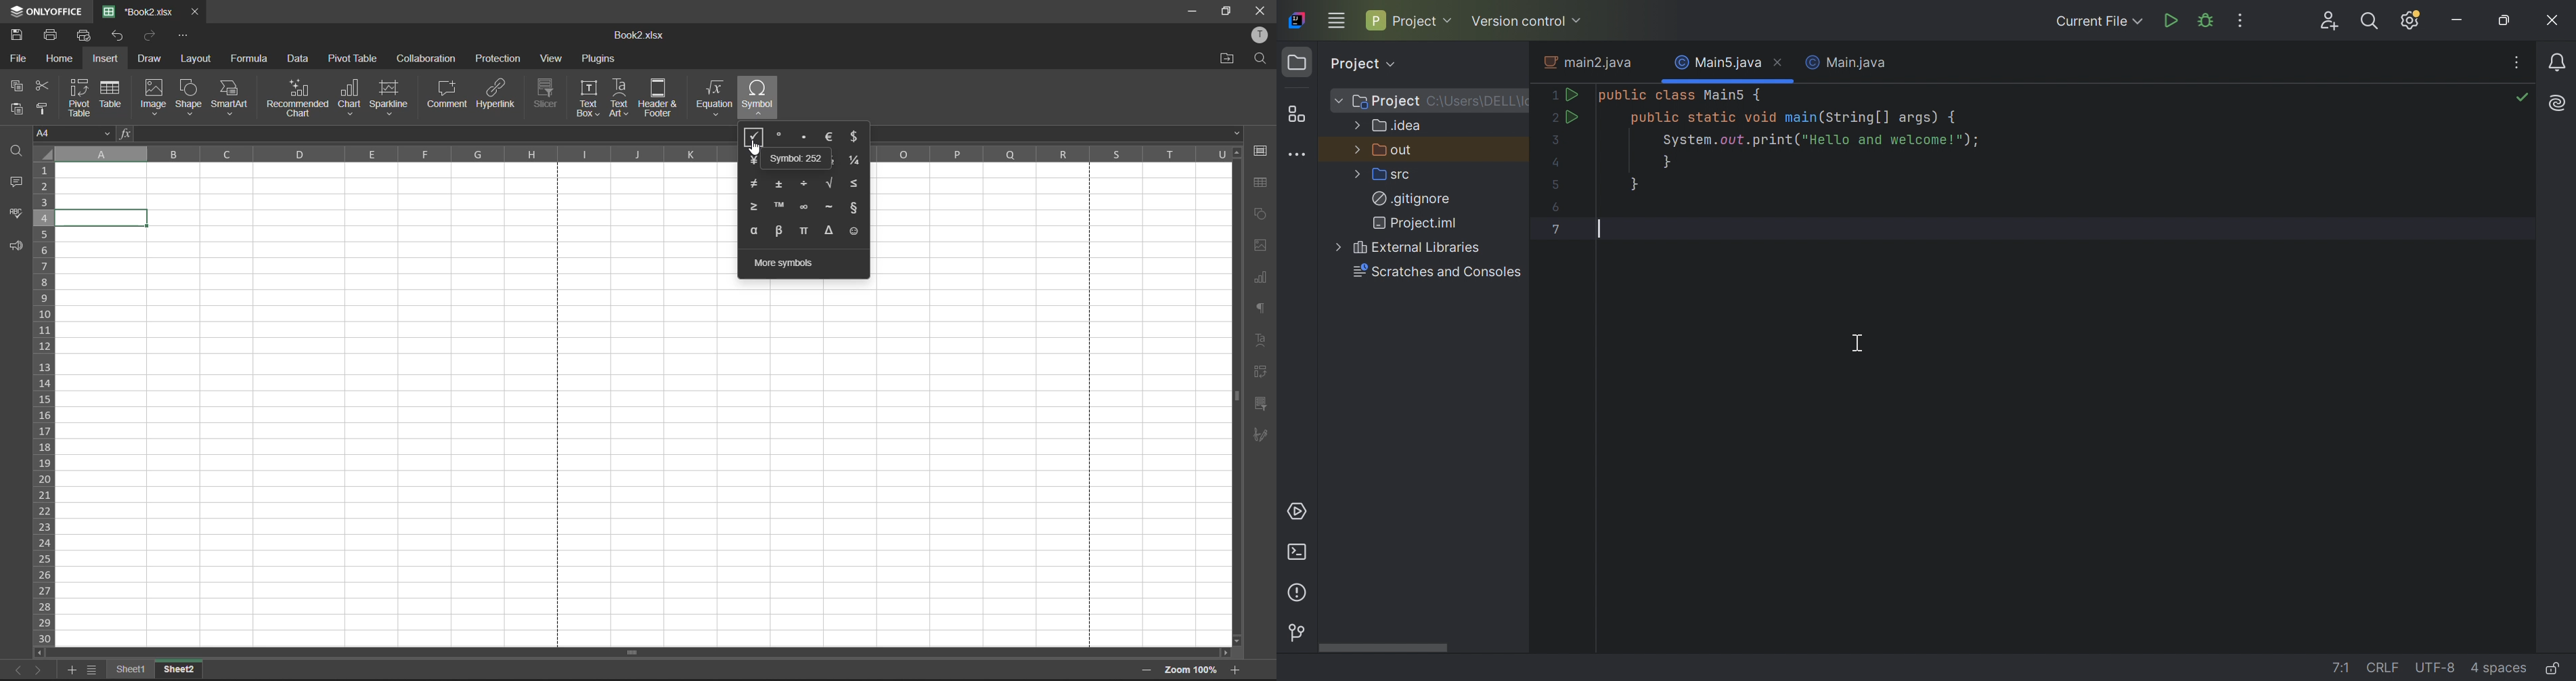 The width and height of the screenshot is (2576, 700). I want to click on collaboration, so click(429, 57).